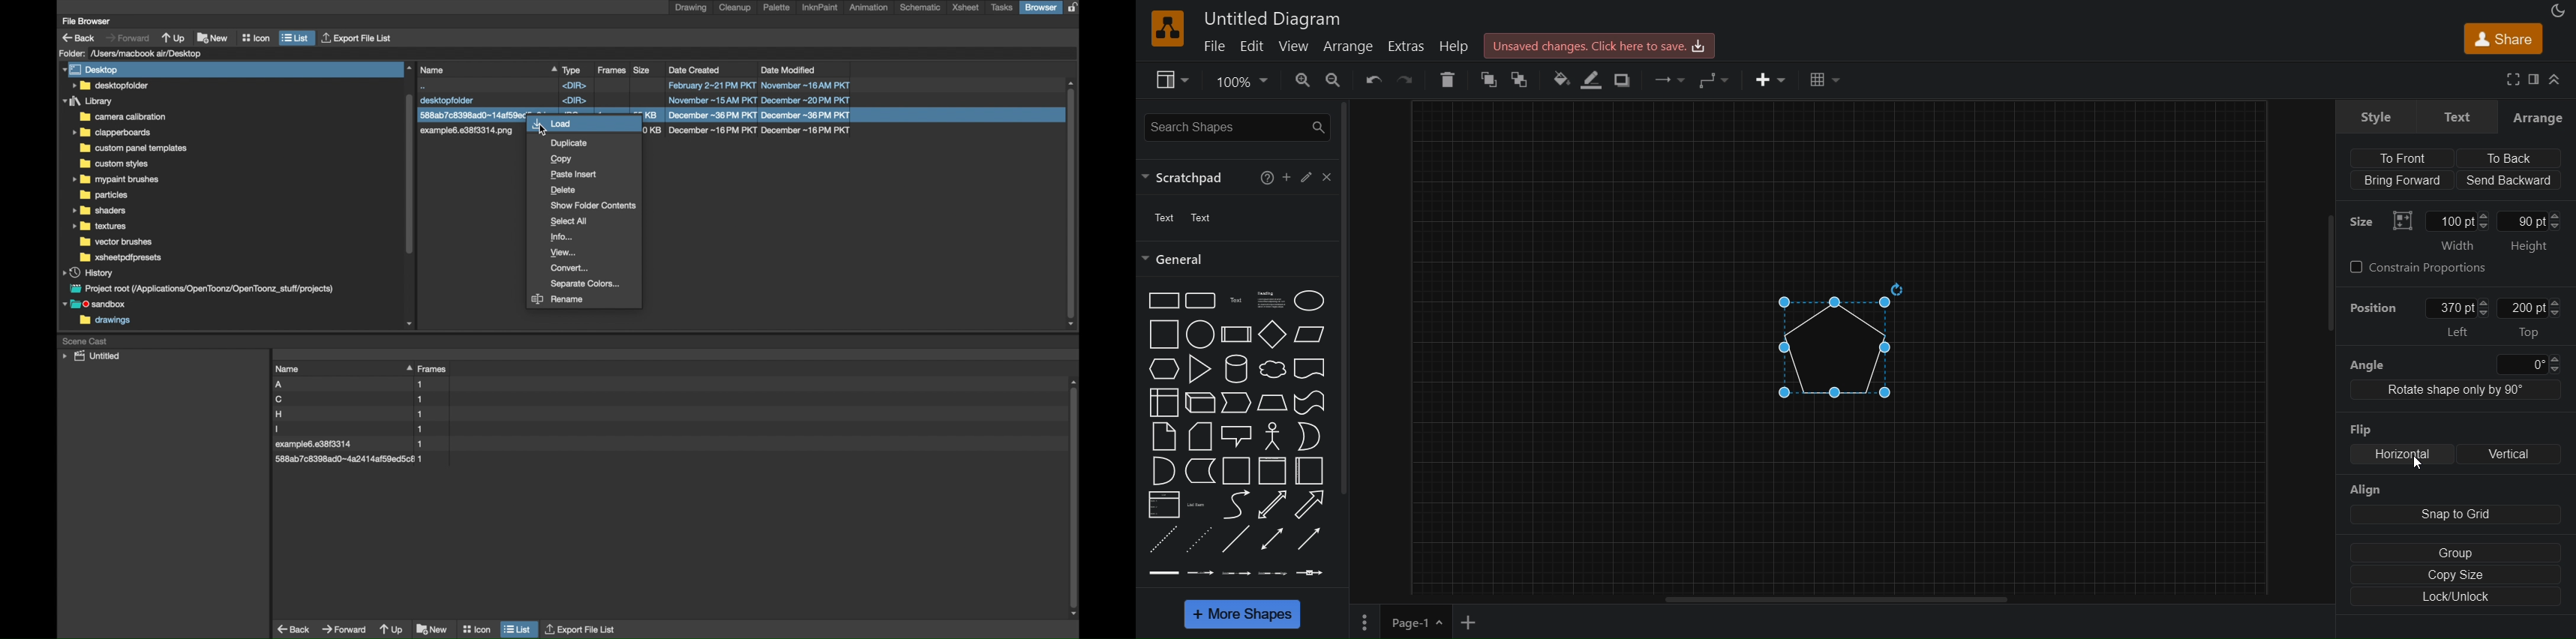  What do you see at coordinates (2375, 490) in the screenshot?
I see `align` at bounding box center [2375, 490].